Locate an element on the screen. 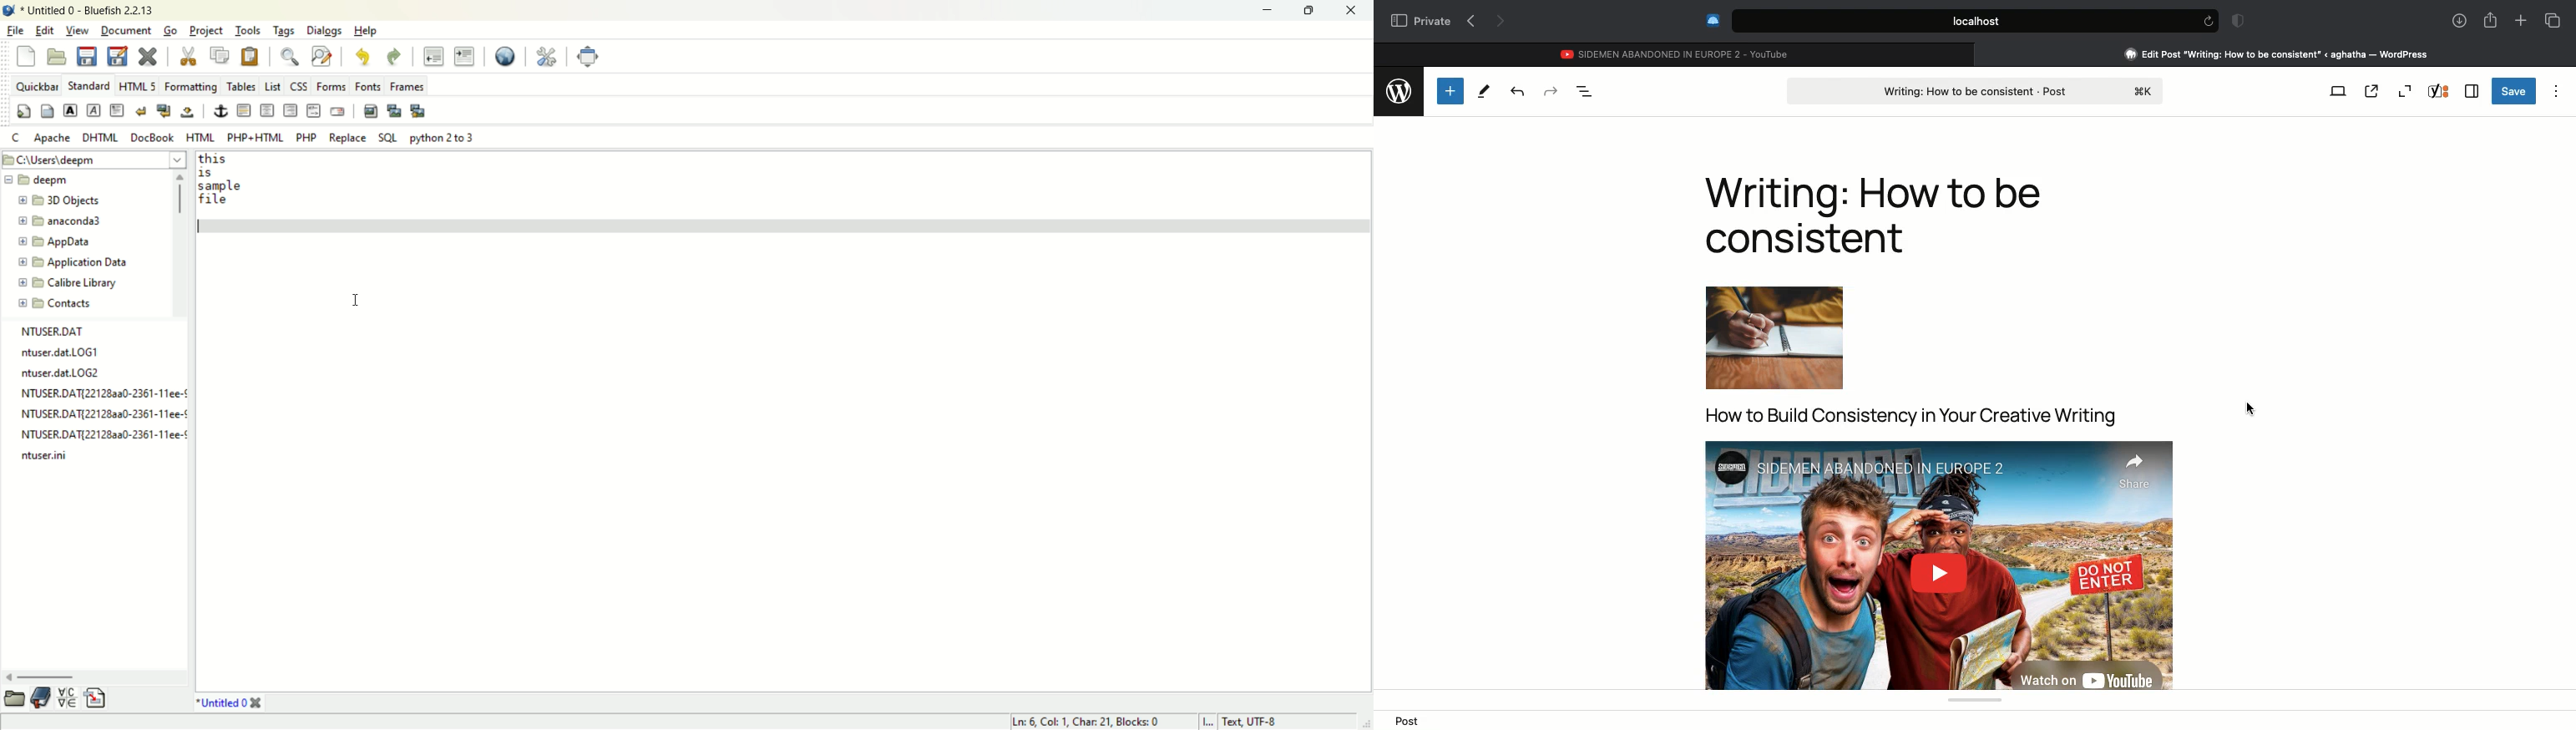  insert thumbnail is located at coordinates (395, 110).